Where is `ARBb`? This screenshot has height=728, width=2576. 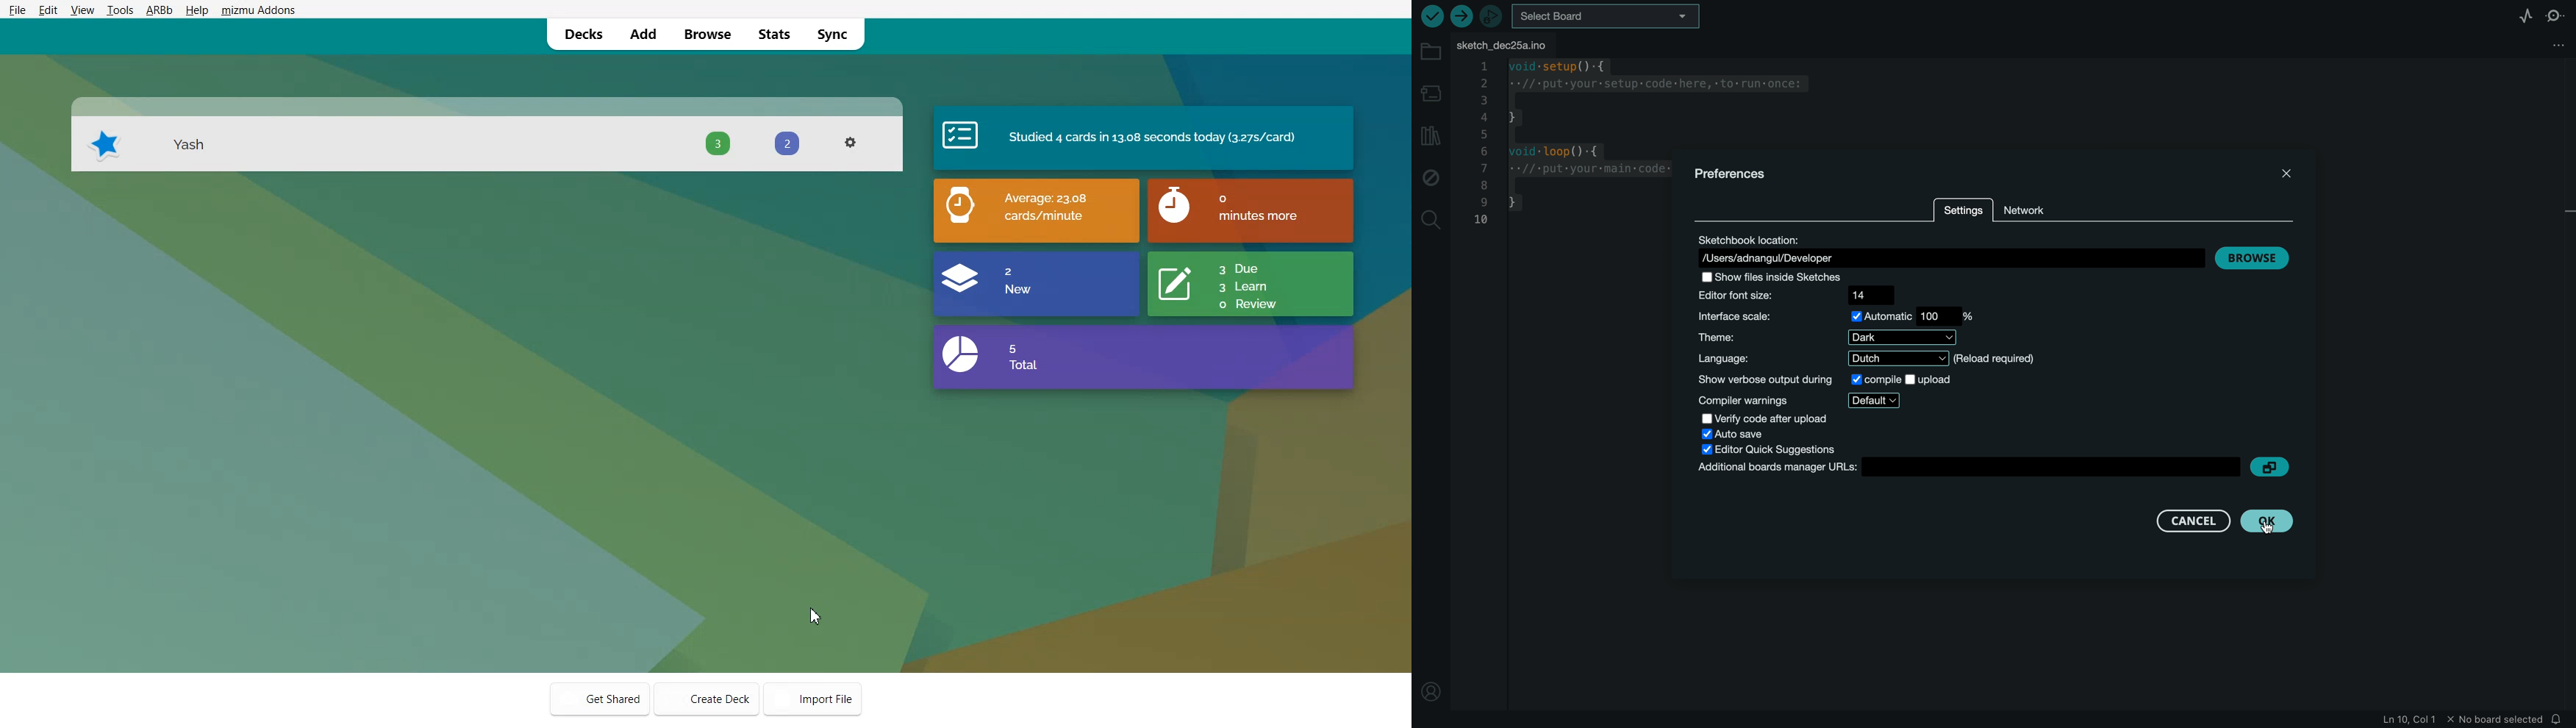
ARBb is located at coordinates (159, 9).